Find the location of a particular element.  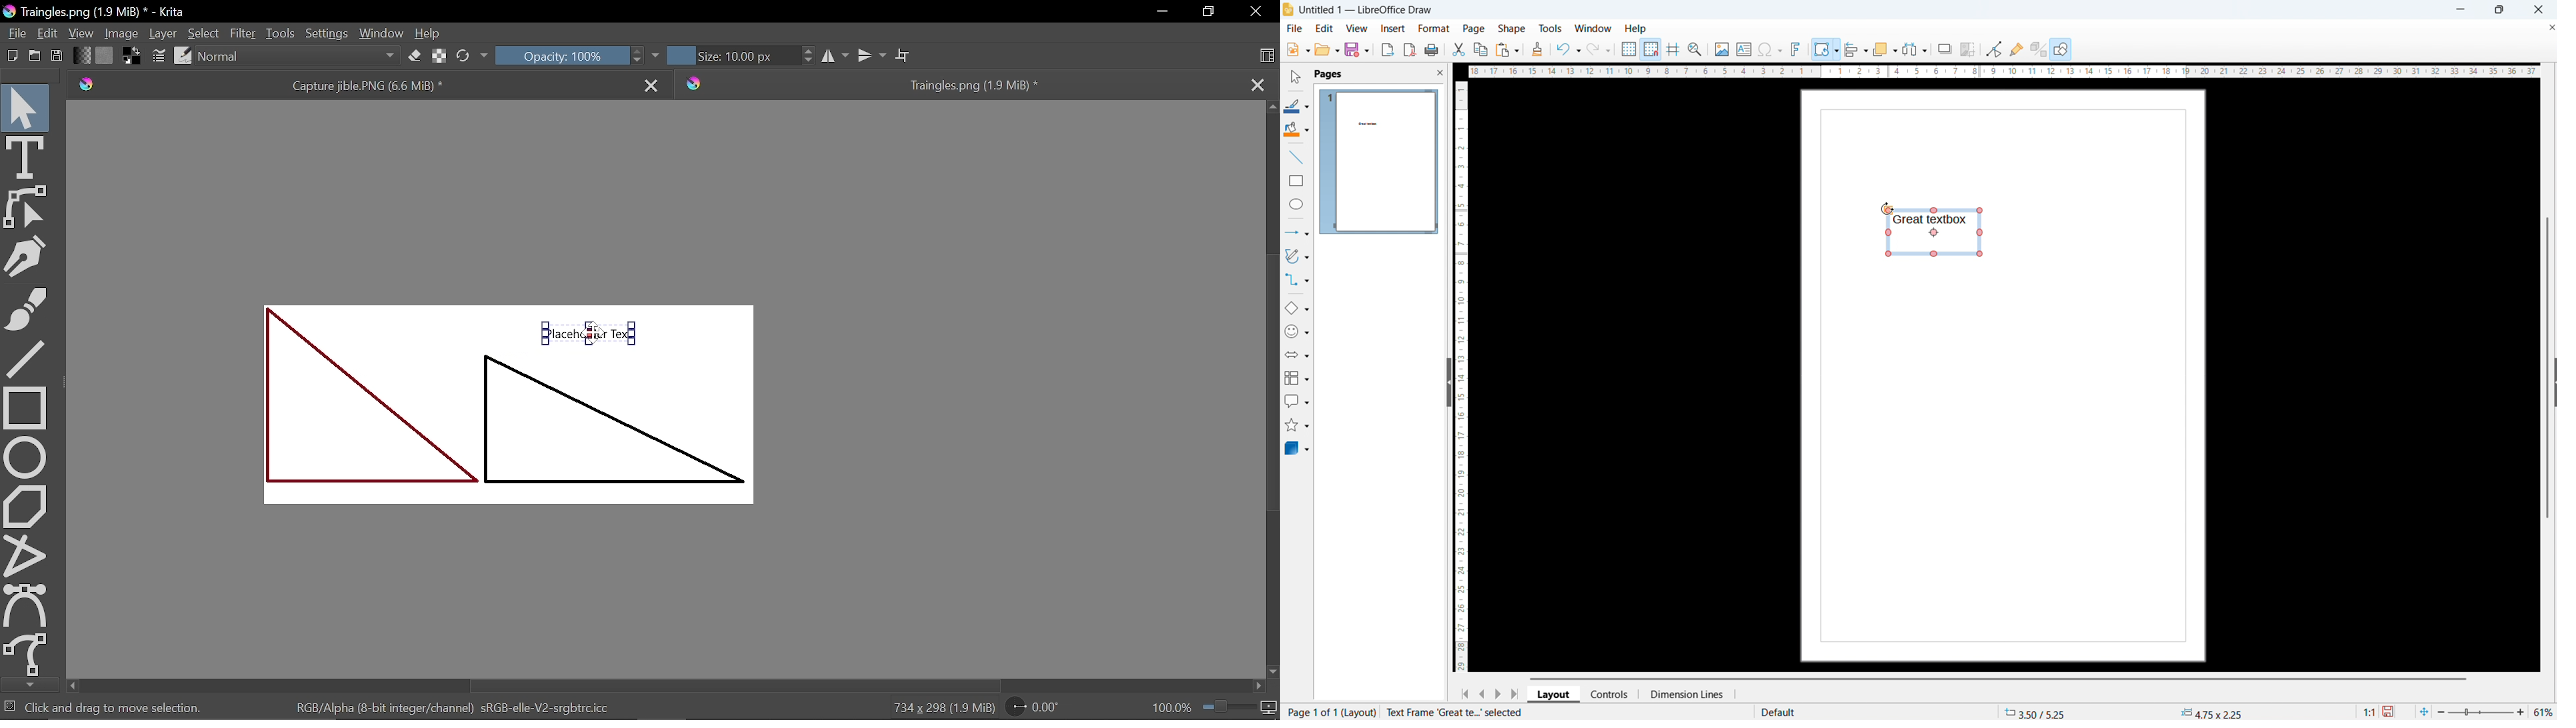

Close tab is located at coordinates (653, 85).